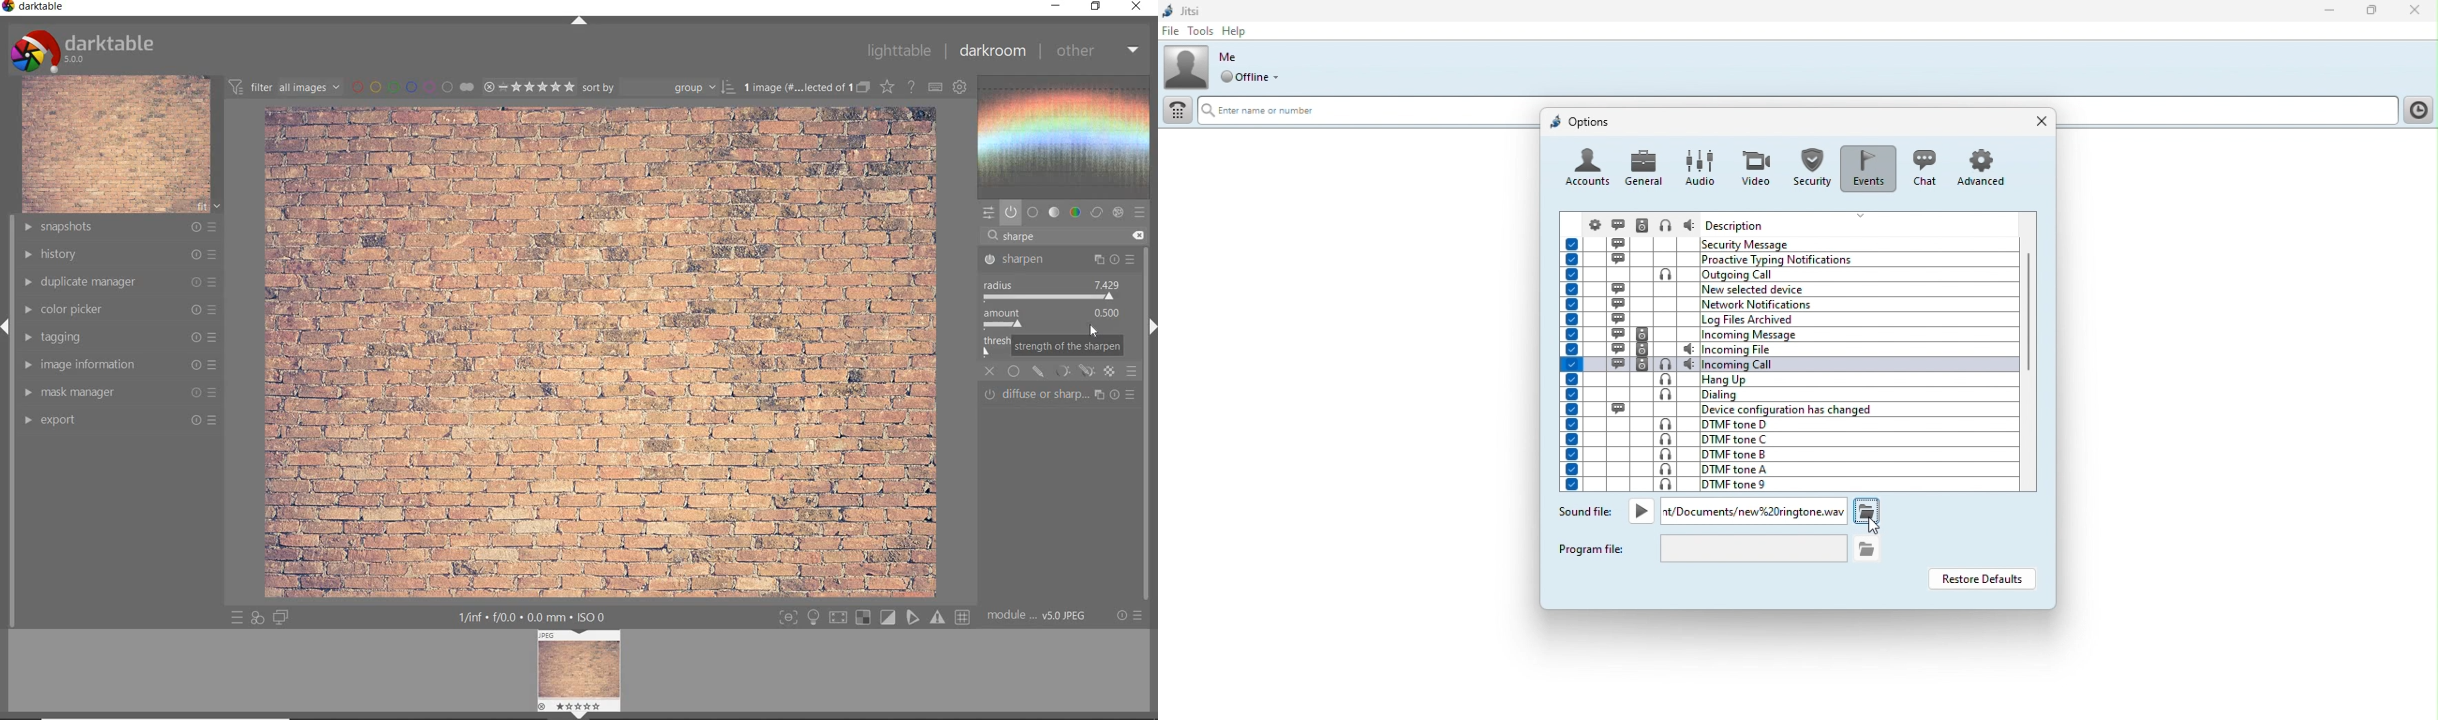  I want to click on DTMF tone 9, so click(1784, 484).